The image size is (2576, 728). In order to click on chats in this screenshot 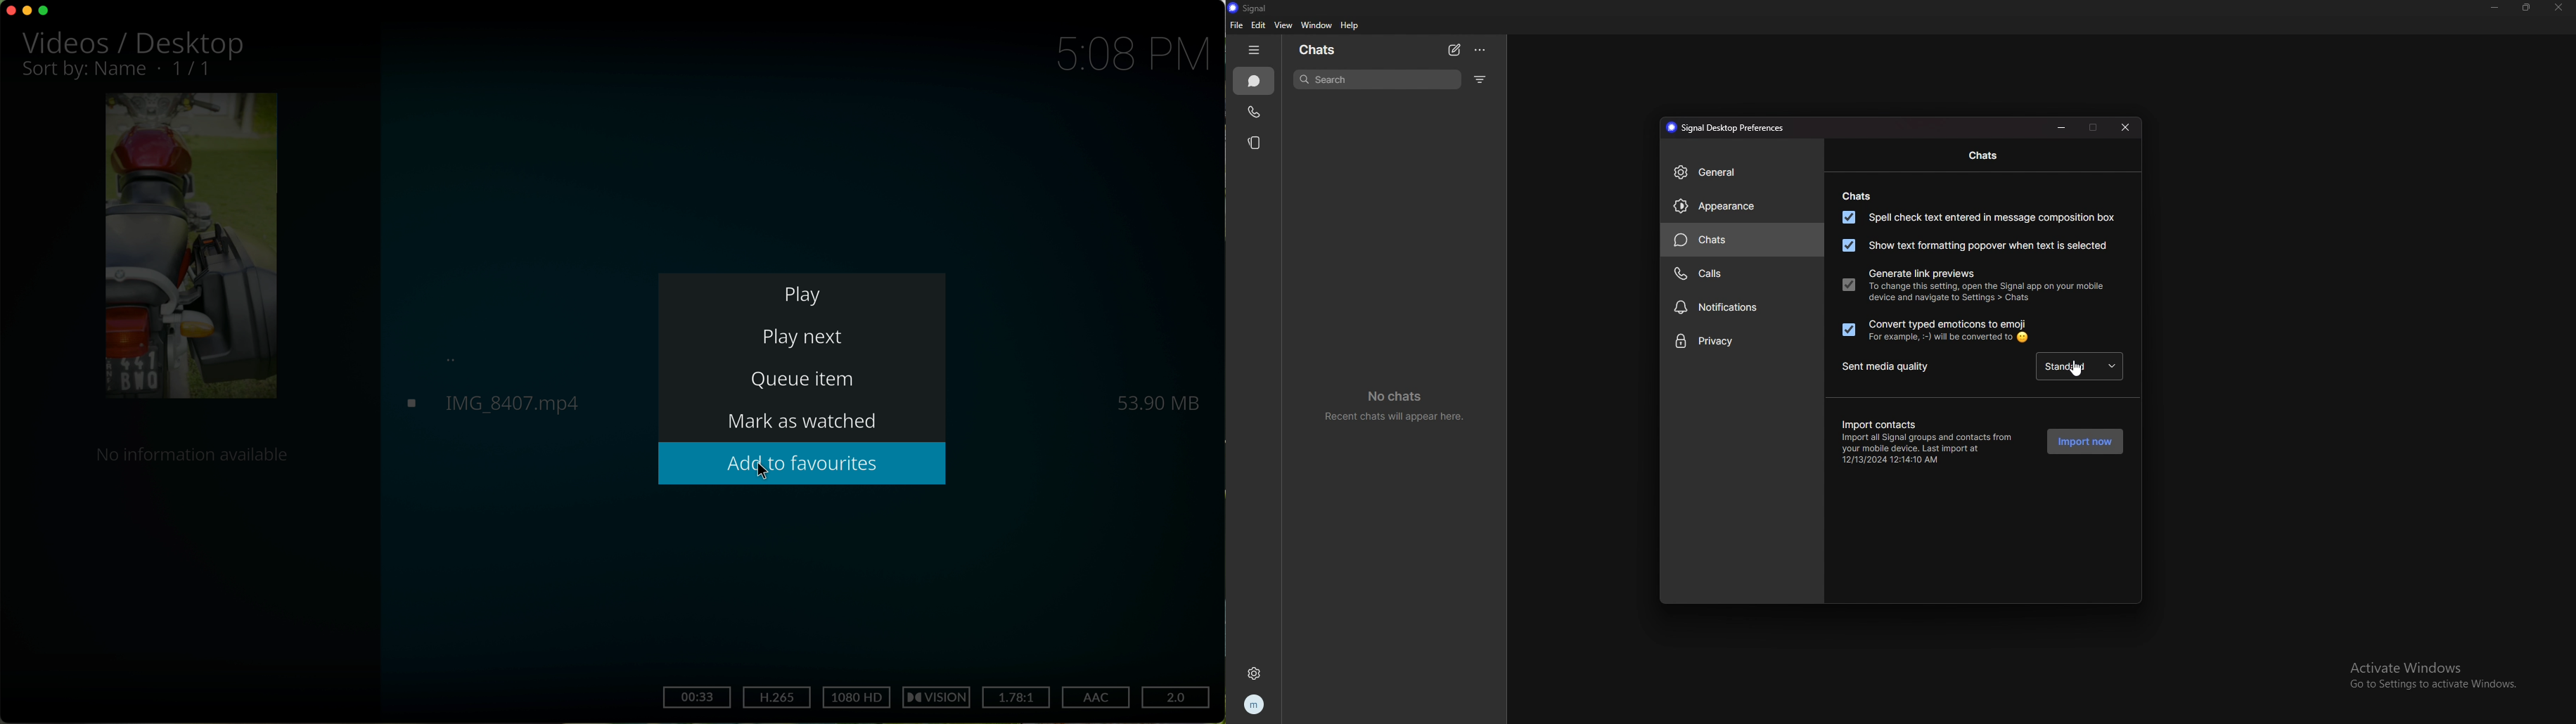, I will do `click(1985, 156)`.